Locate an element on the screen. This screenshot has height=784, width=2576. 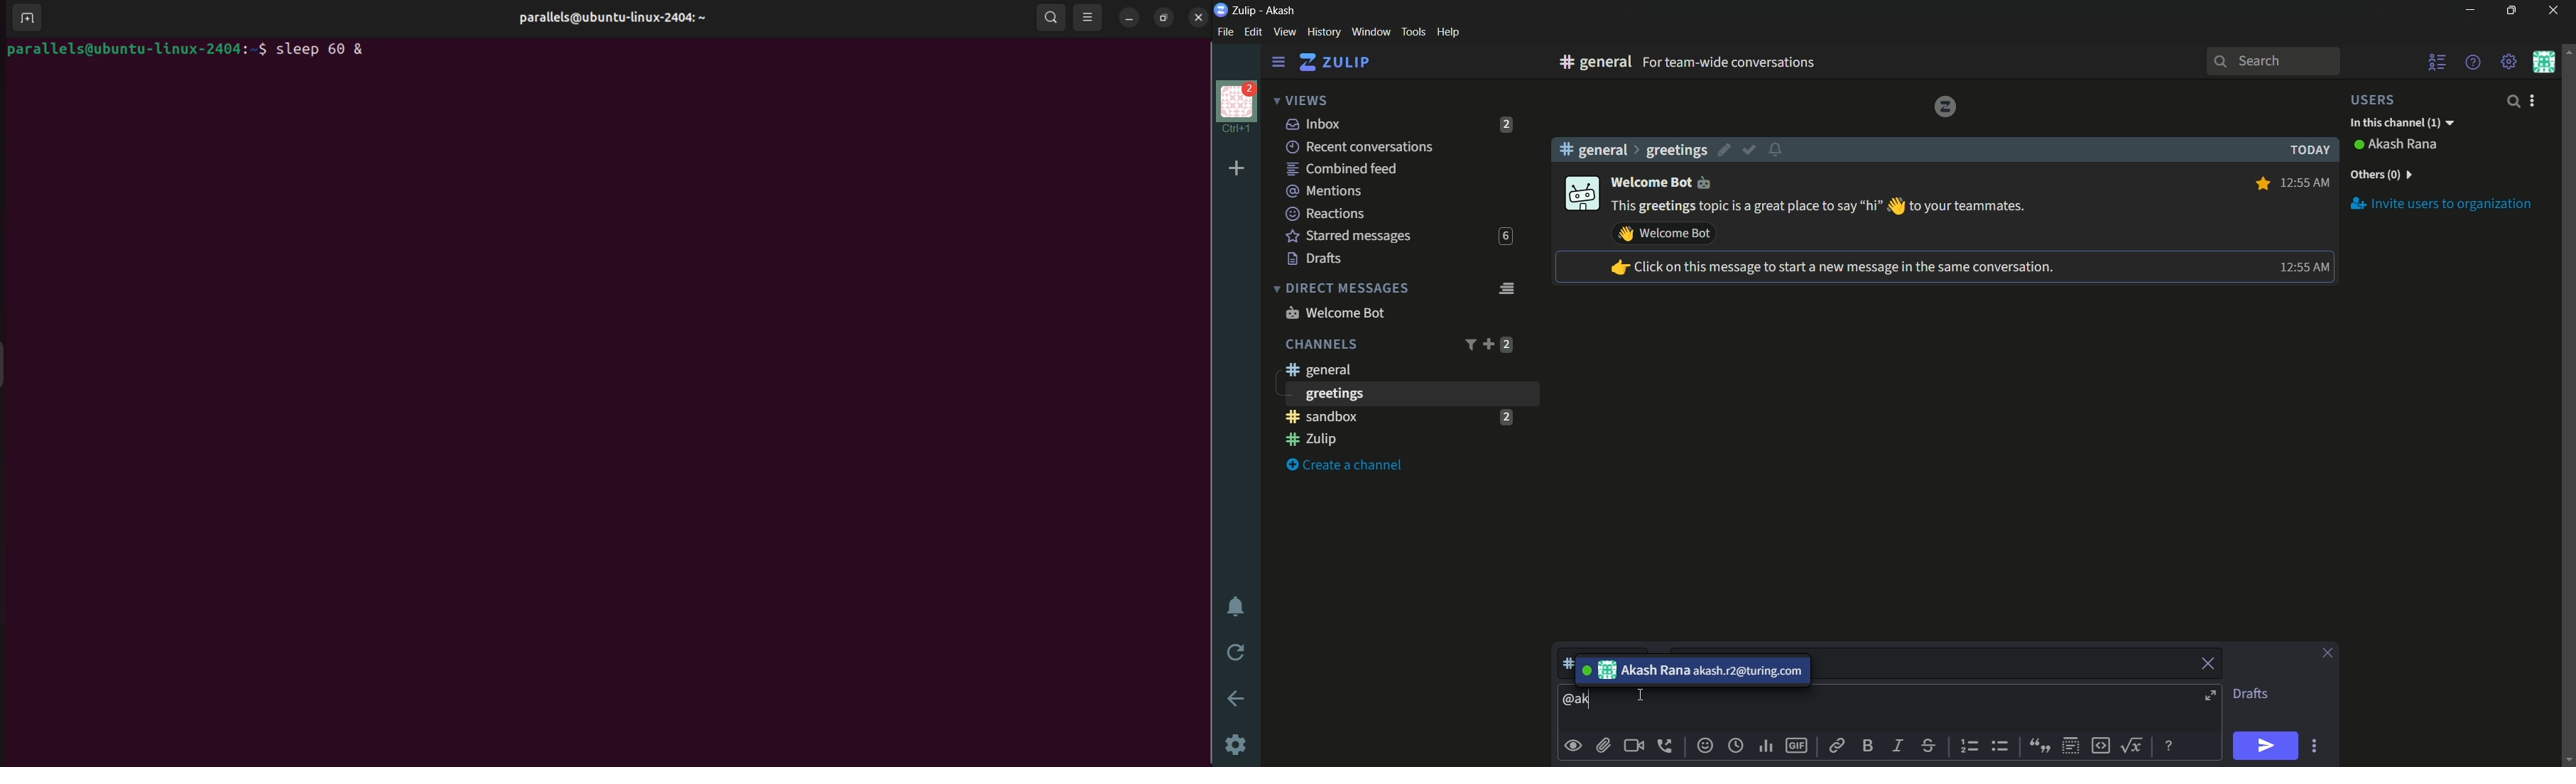
greetings is located at coordinates (1676, 150).